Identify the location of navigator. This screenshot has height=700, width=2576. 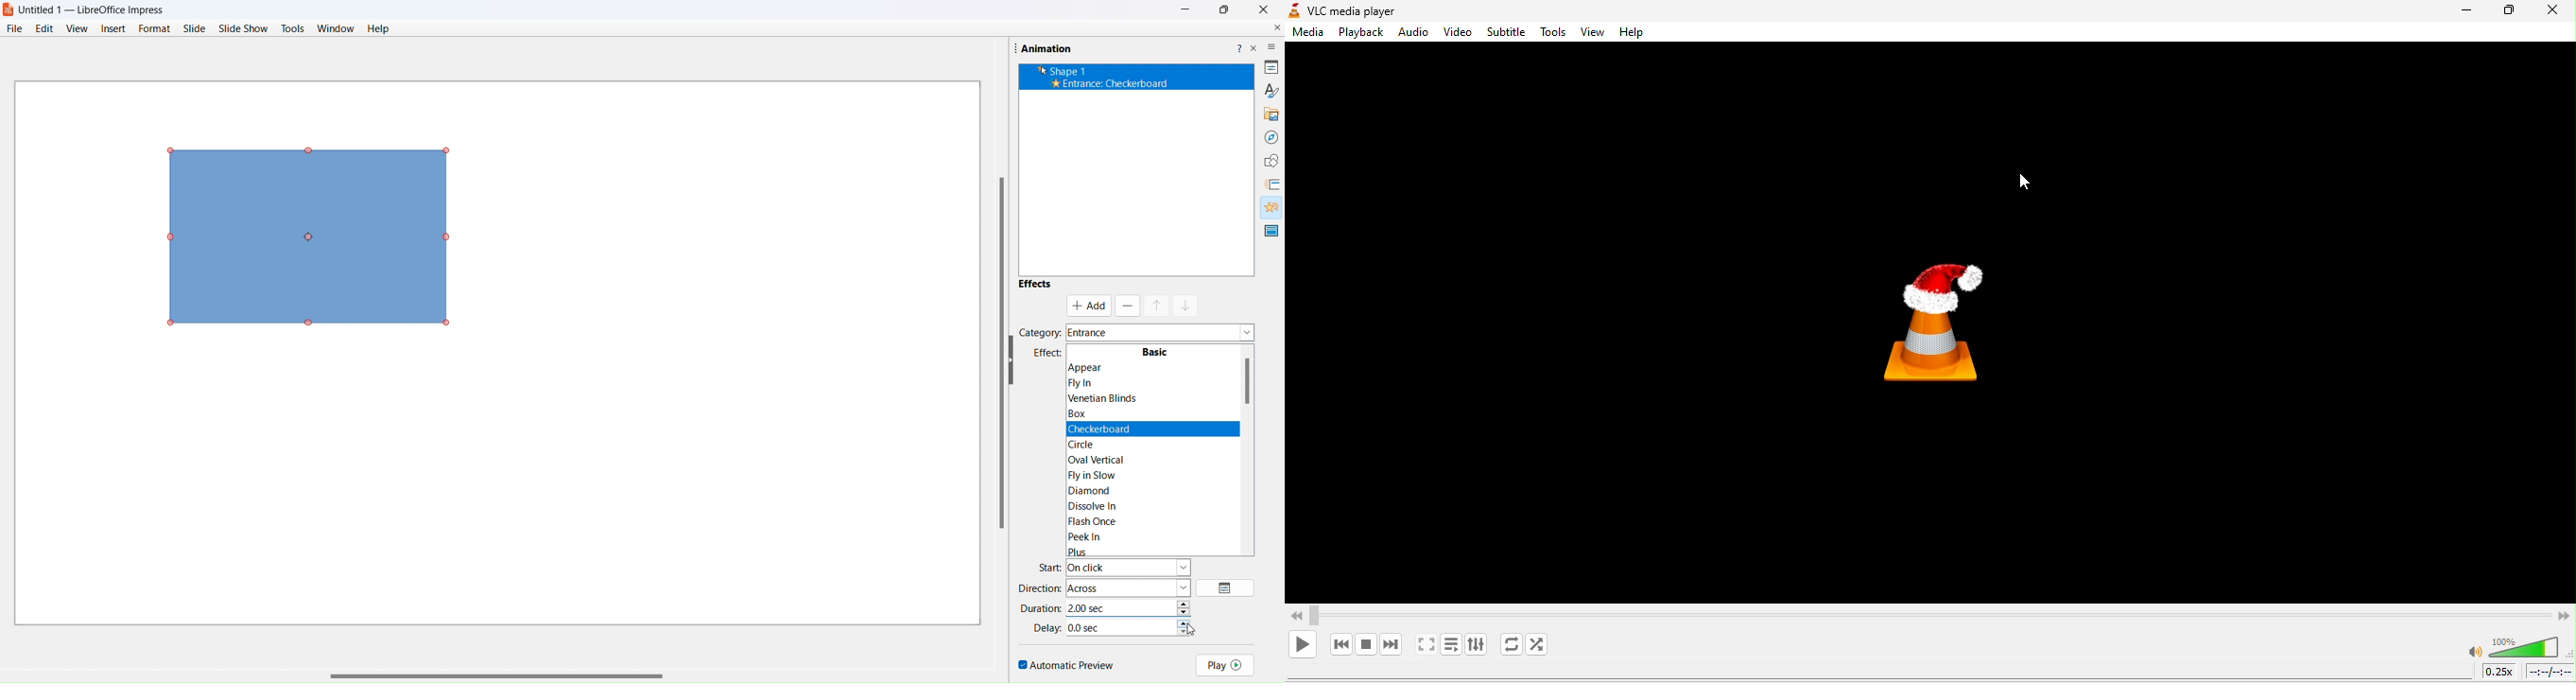
(1270, 137).